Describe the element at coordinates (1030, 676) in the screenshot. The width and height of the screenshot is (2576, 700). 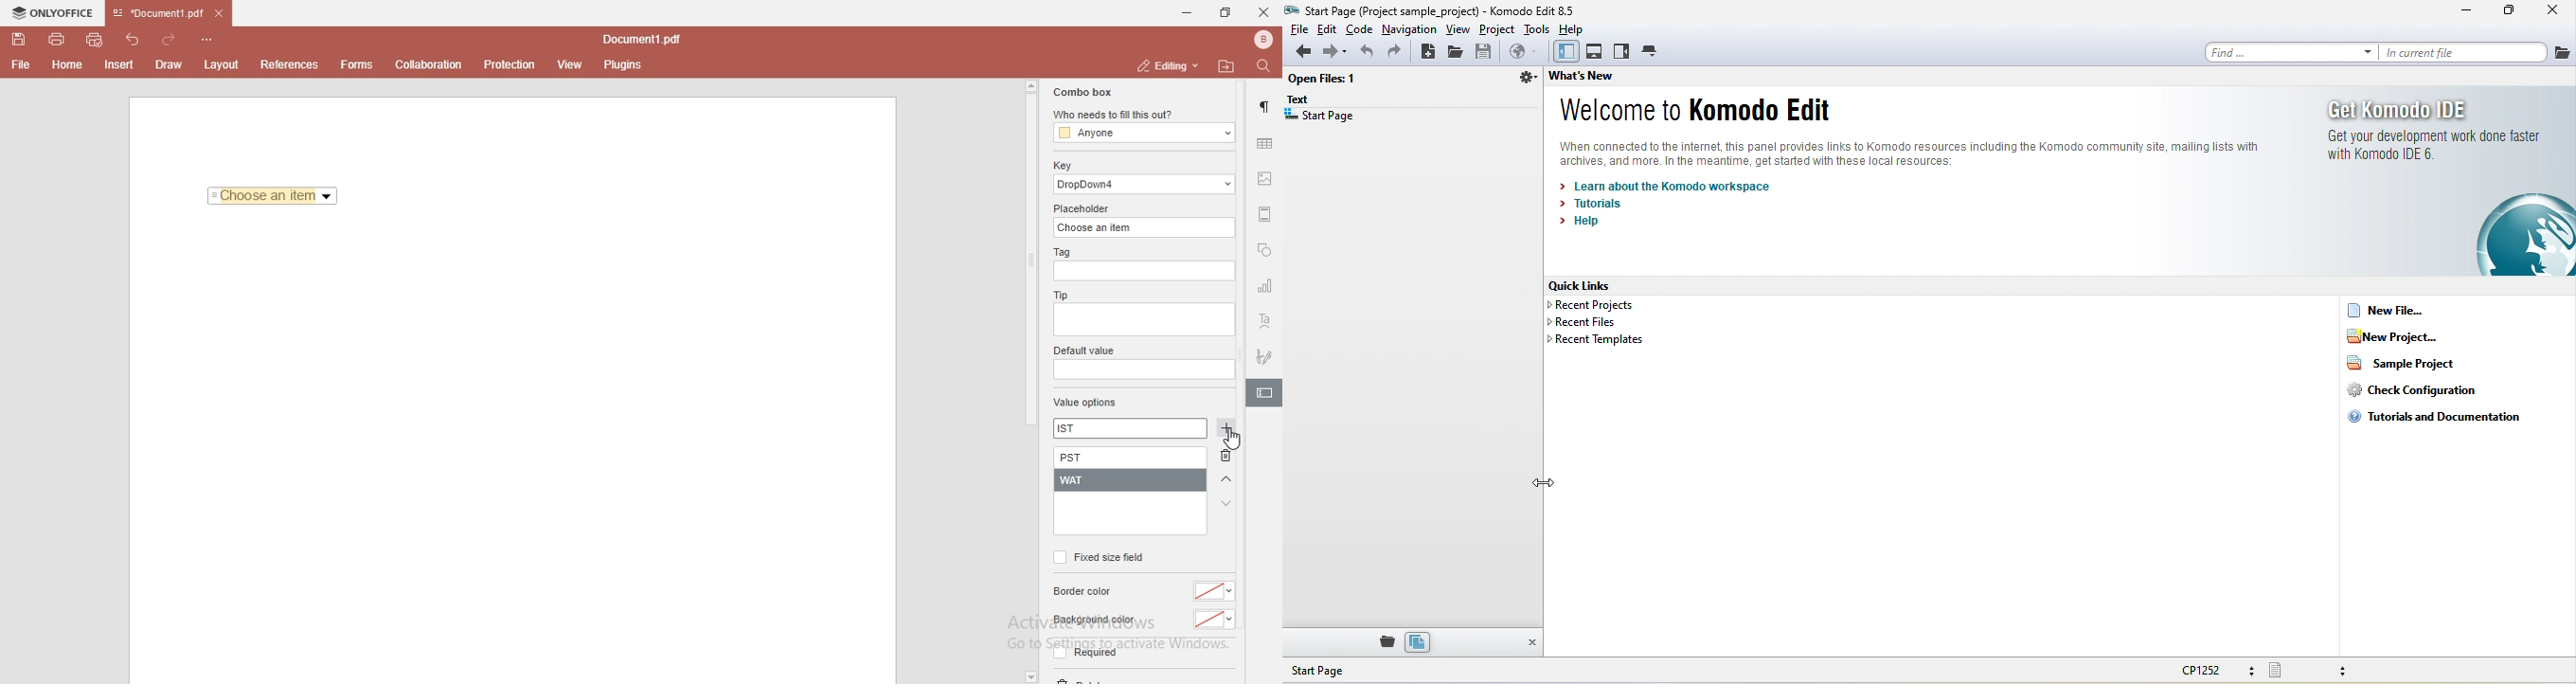
I see `dropdown` at that location.